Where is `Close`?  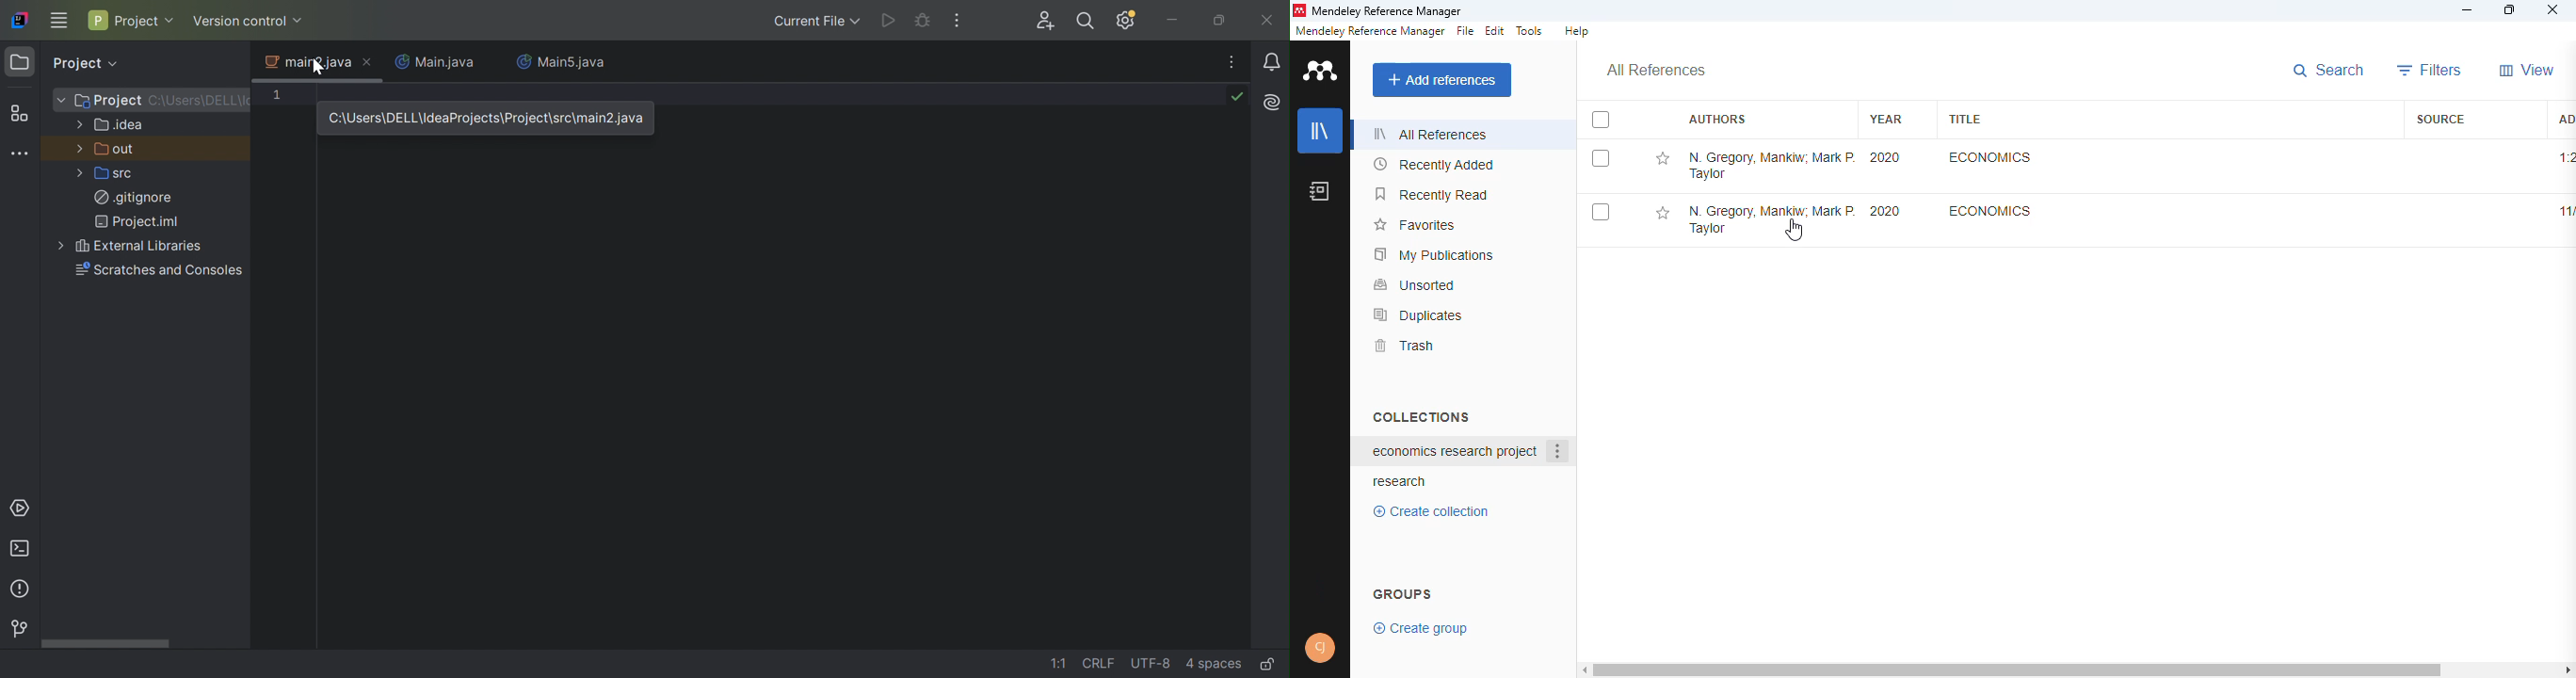 Close is located at coordinates (1264, 22).